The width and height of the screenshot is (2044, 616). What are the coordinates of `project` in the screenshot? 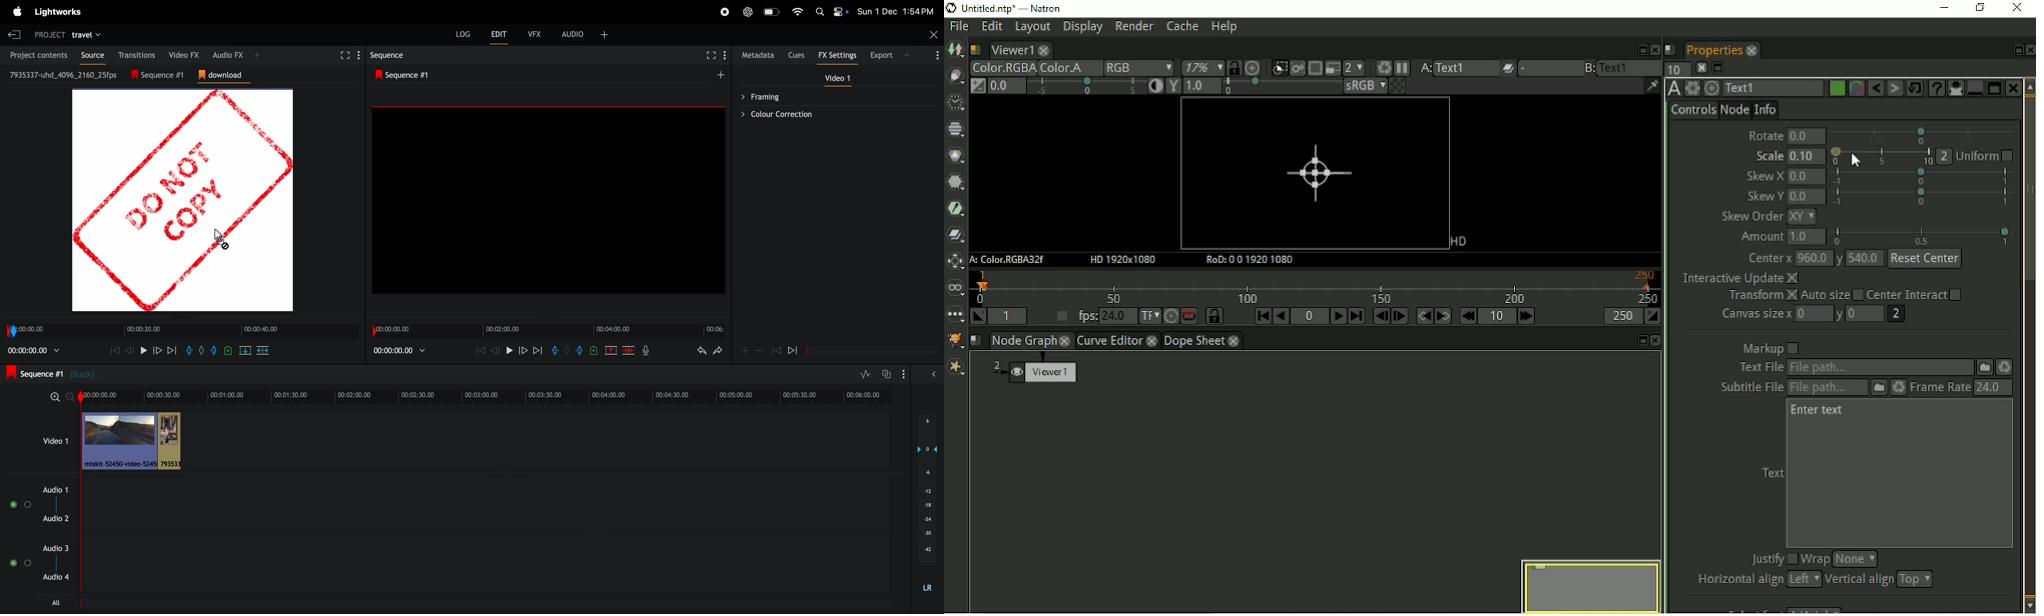 It's located at (50, 36).